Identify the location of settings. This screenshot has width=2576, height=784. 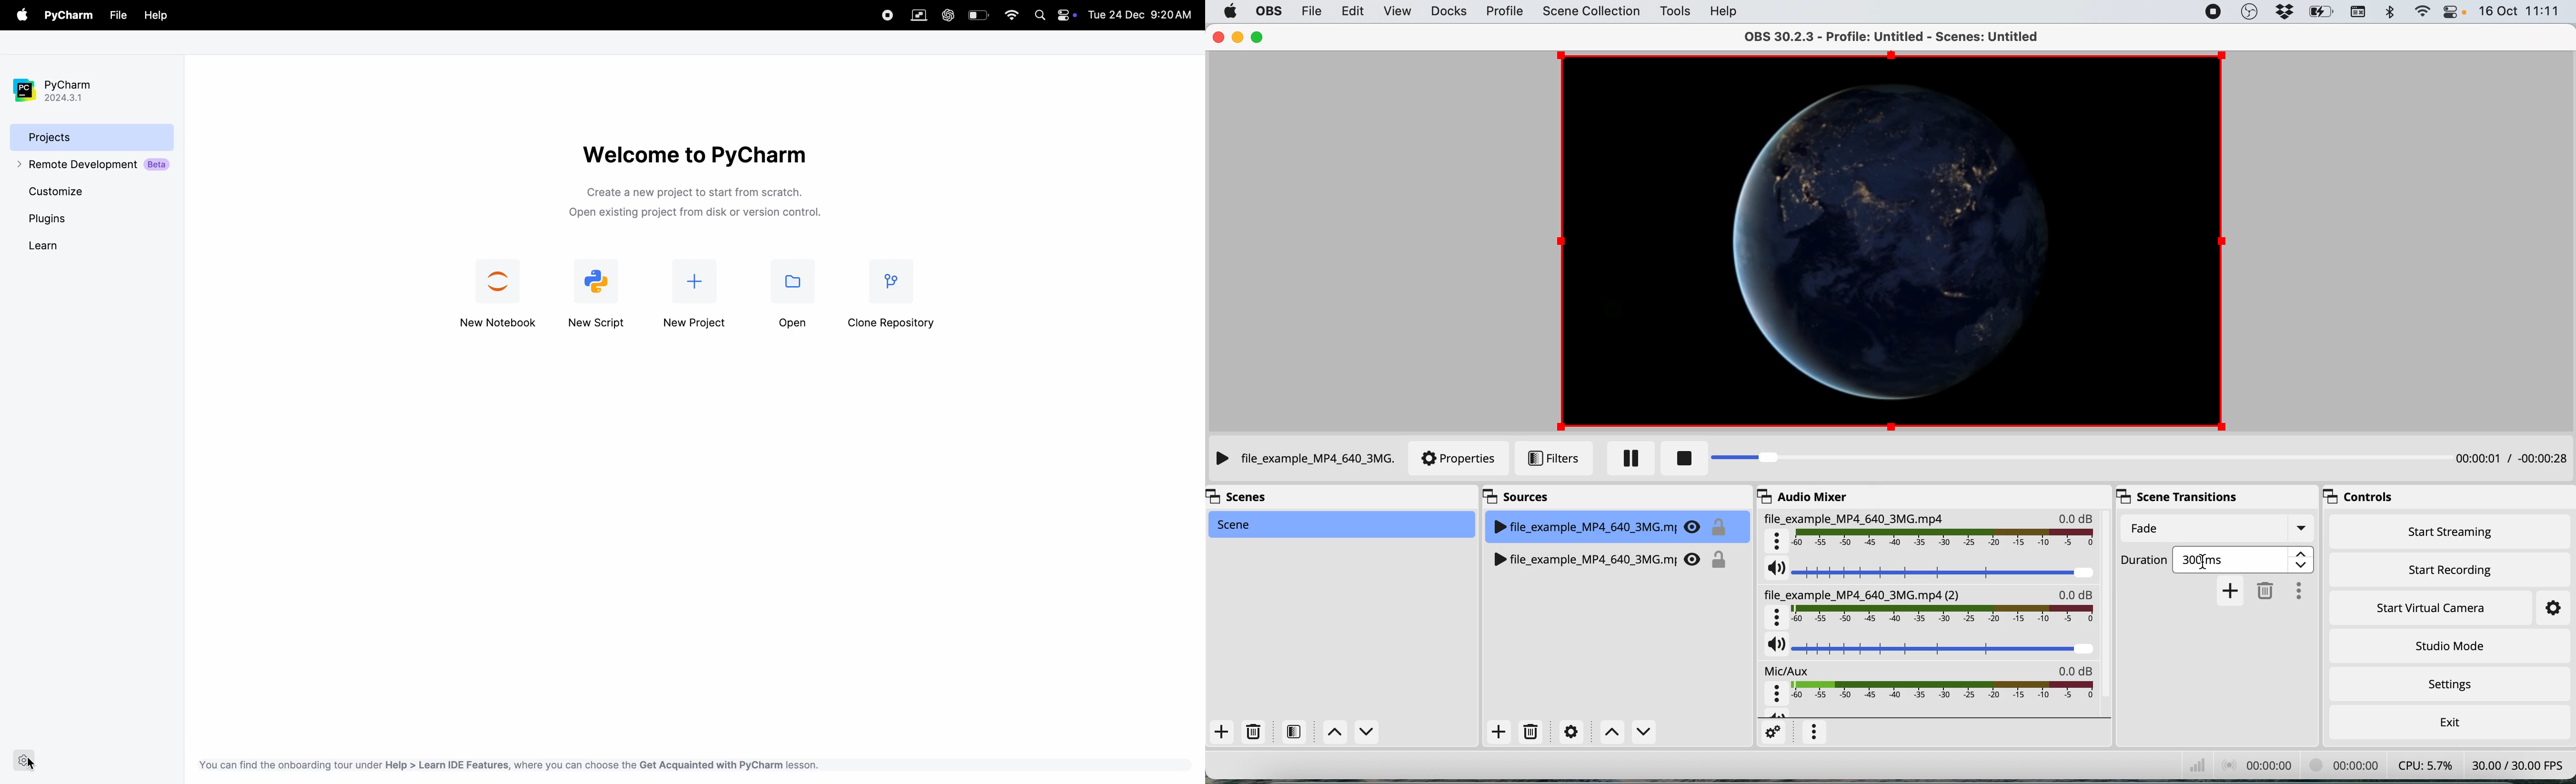
(1772, 733).